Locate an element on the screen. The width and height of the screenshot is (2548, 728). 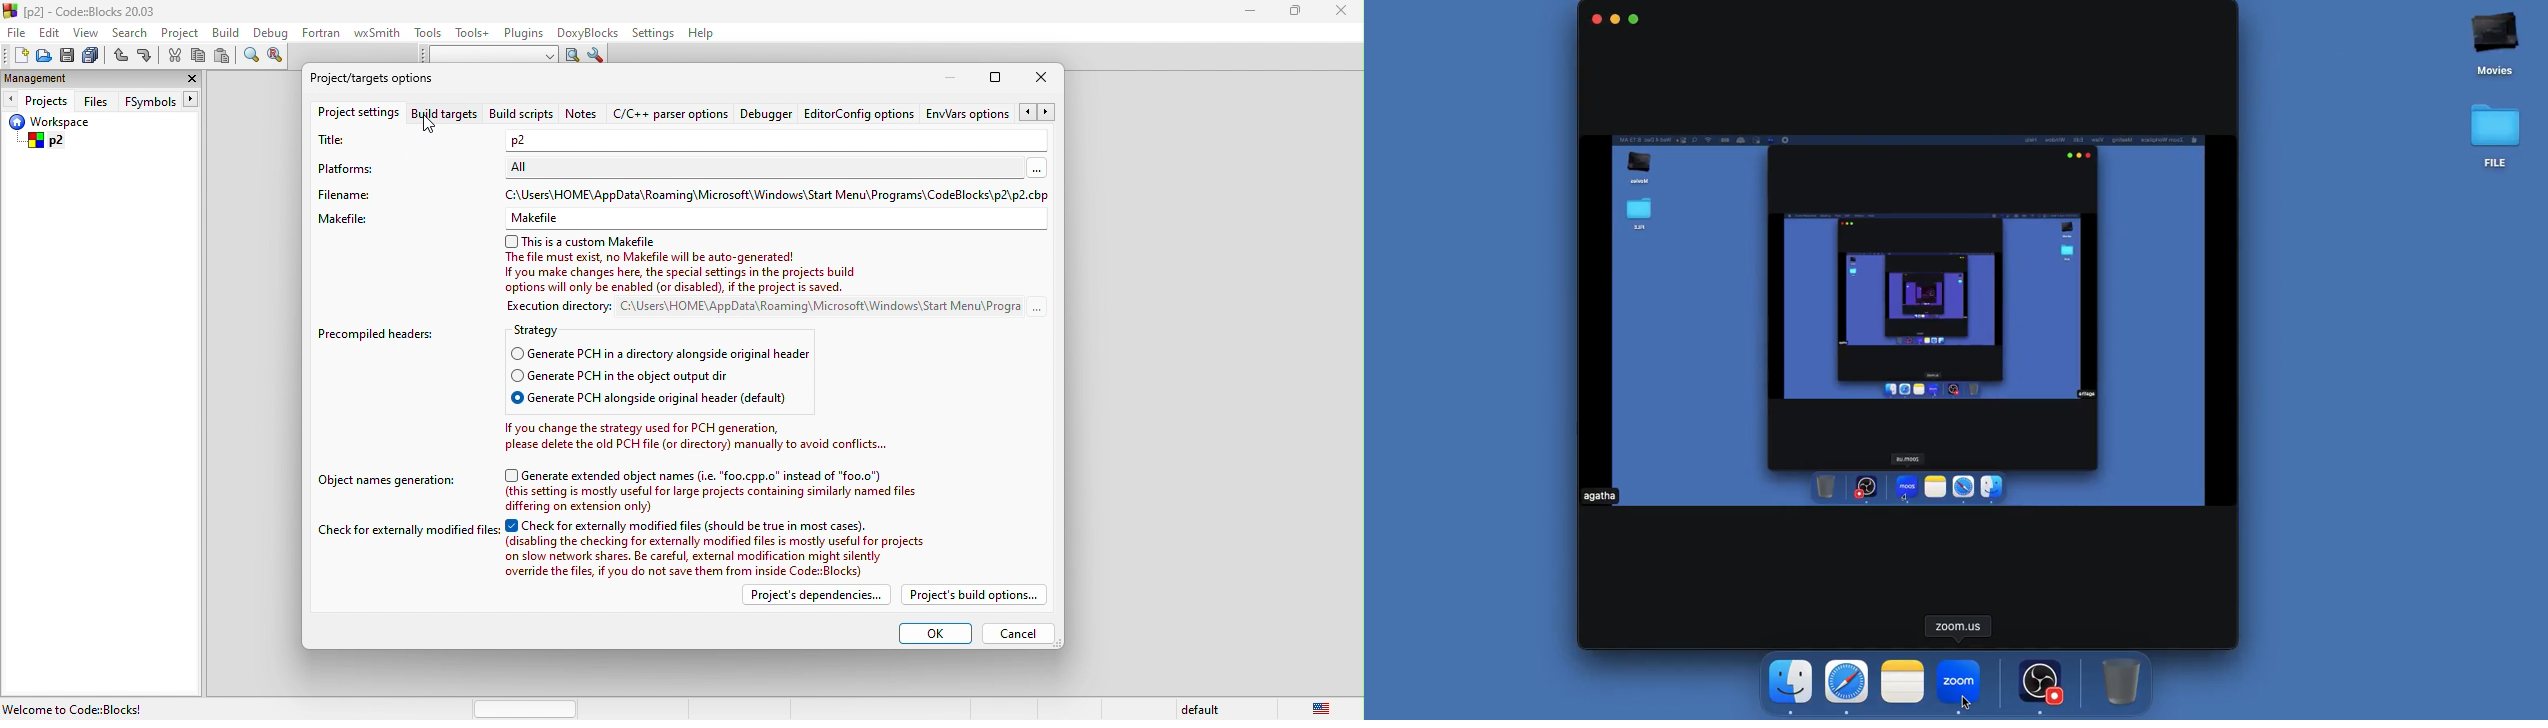
redo is located at coordinates (145, 57).